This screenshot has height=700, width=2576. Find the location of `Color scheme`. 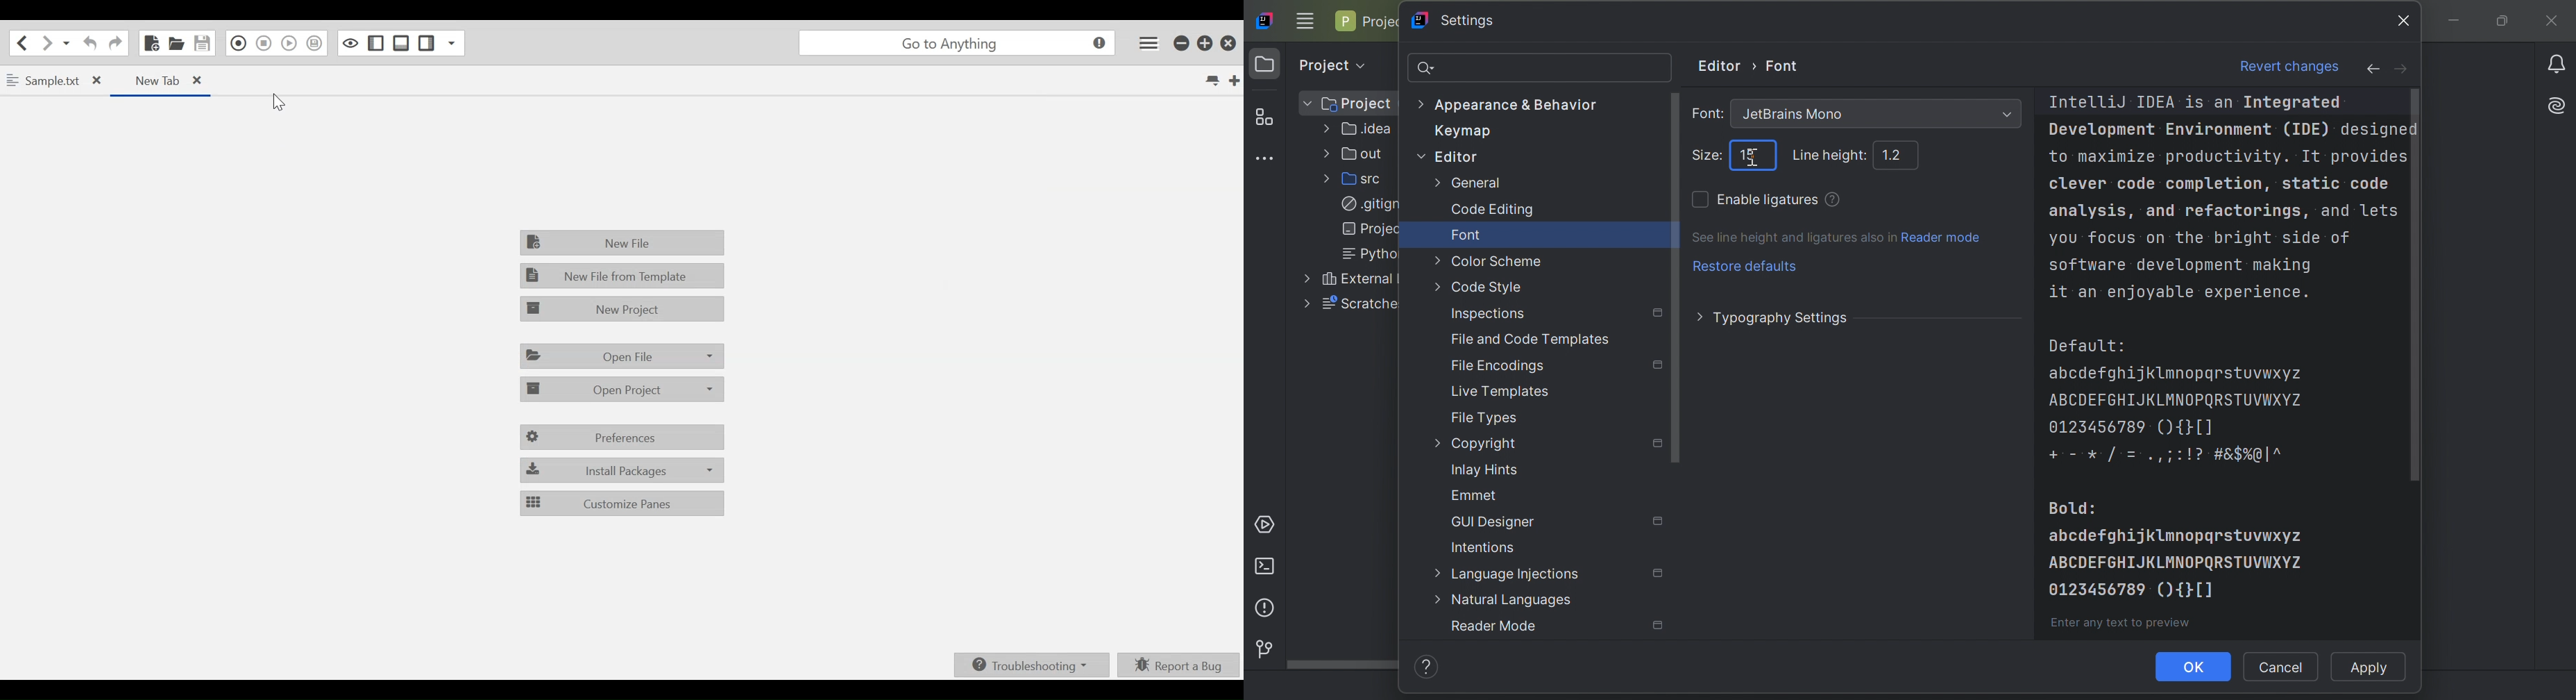

Color scheme is located at coordinates (1489, 260).